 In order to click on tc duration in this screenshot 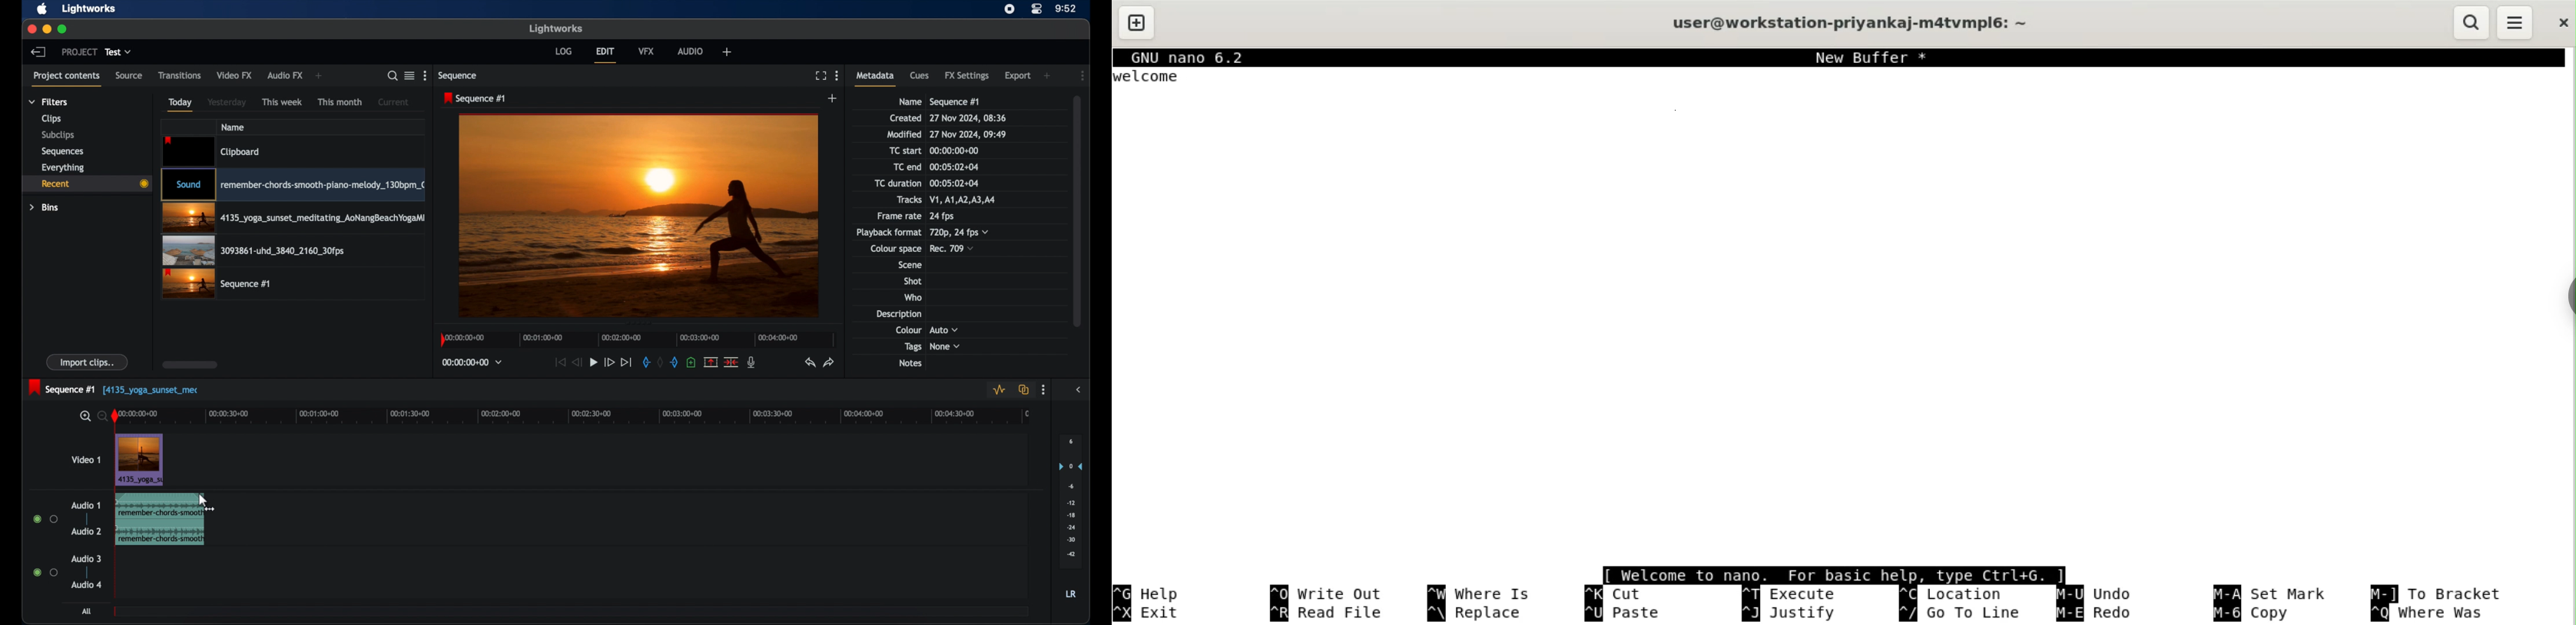, I will do `click(953, 183)`.